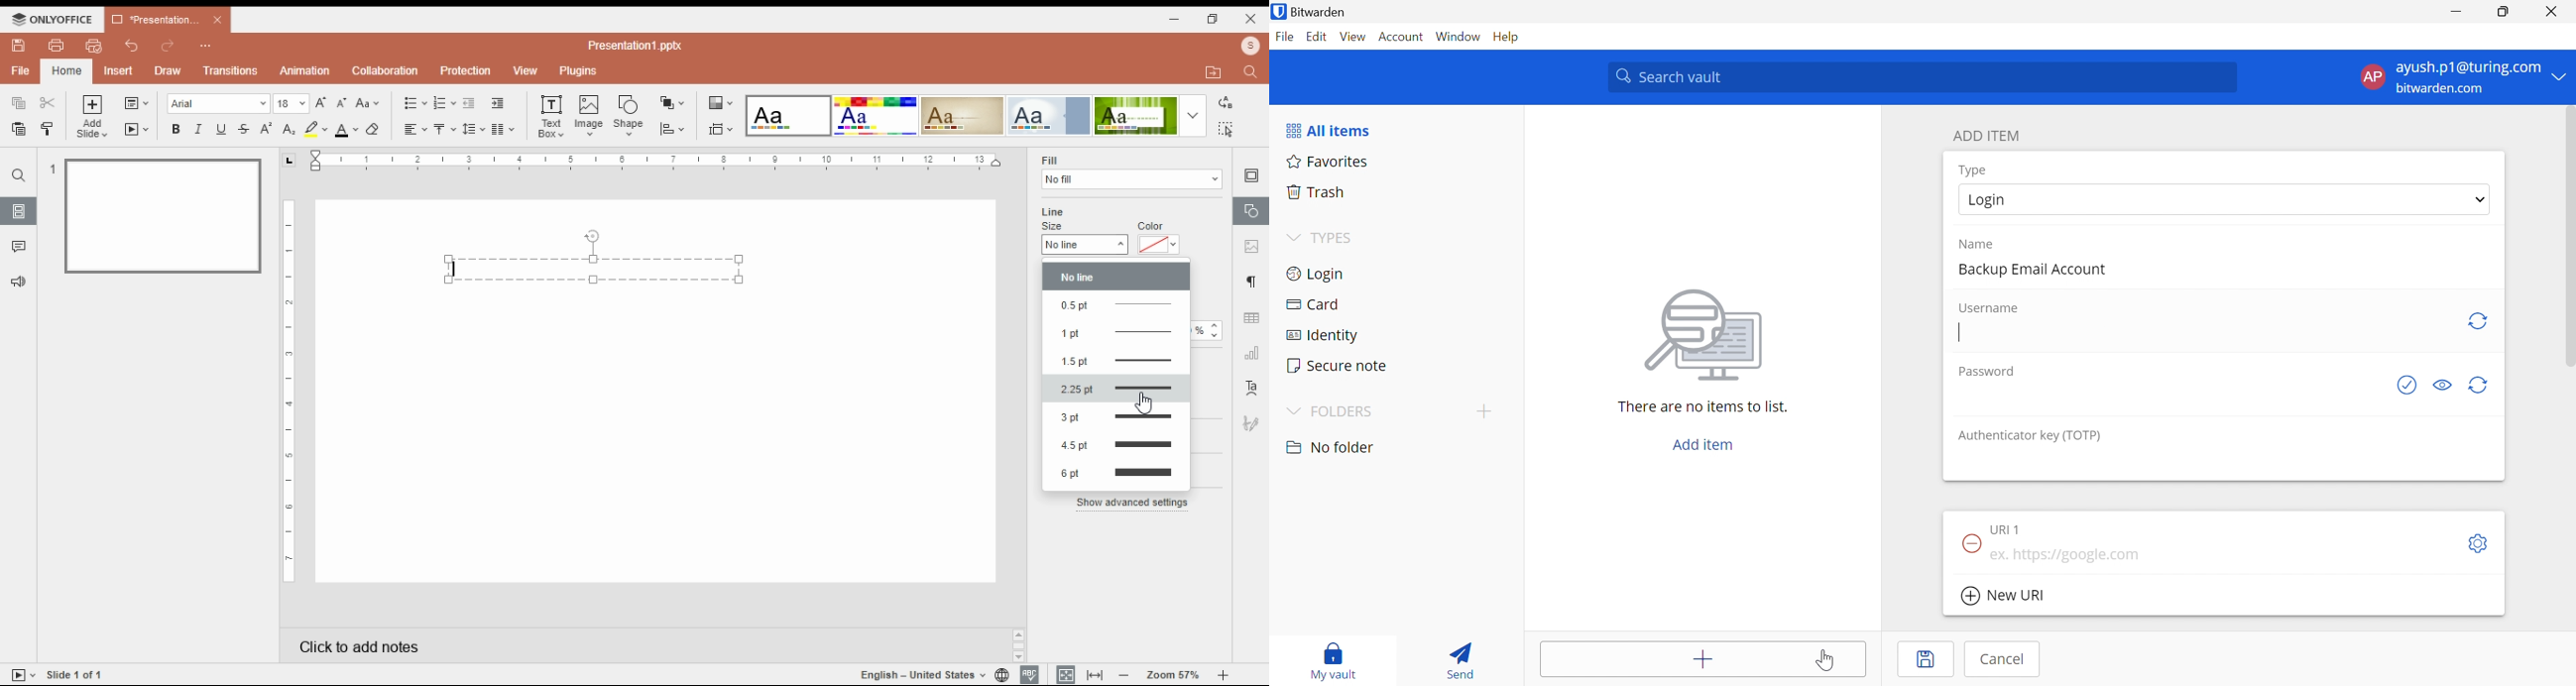  Describe the element at coordinates (322, 101) in the screenshot. I see `increment font size` at that location.